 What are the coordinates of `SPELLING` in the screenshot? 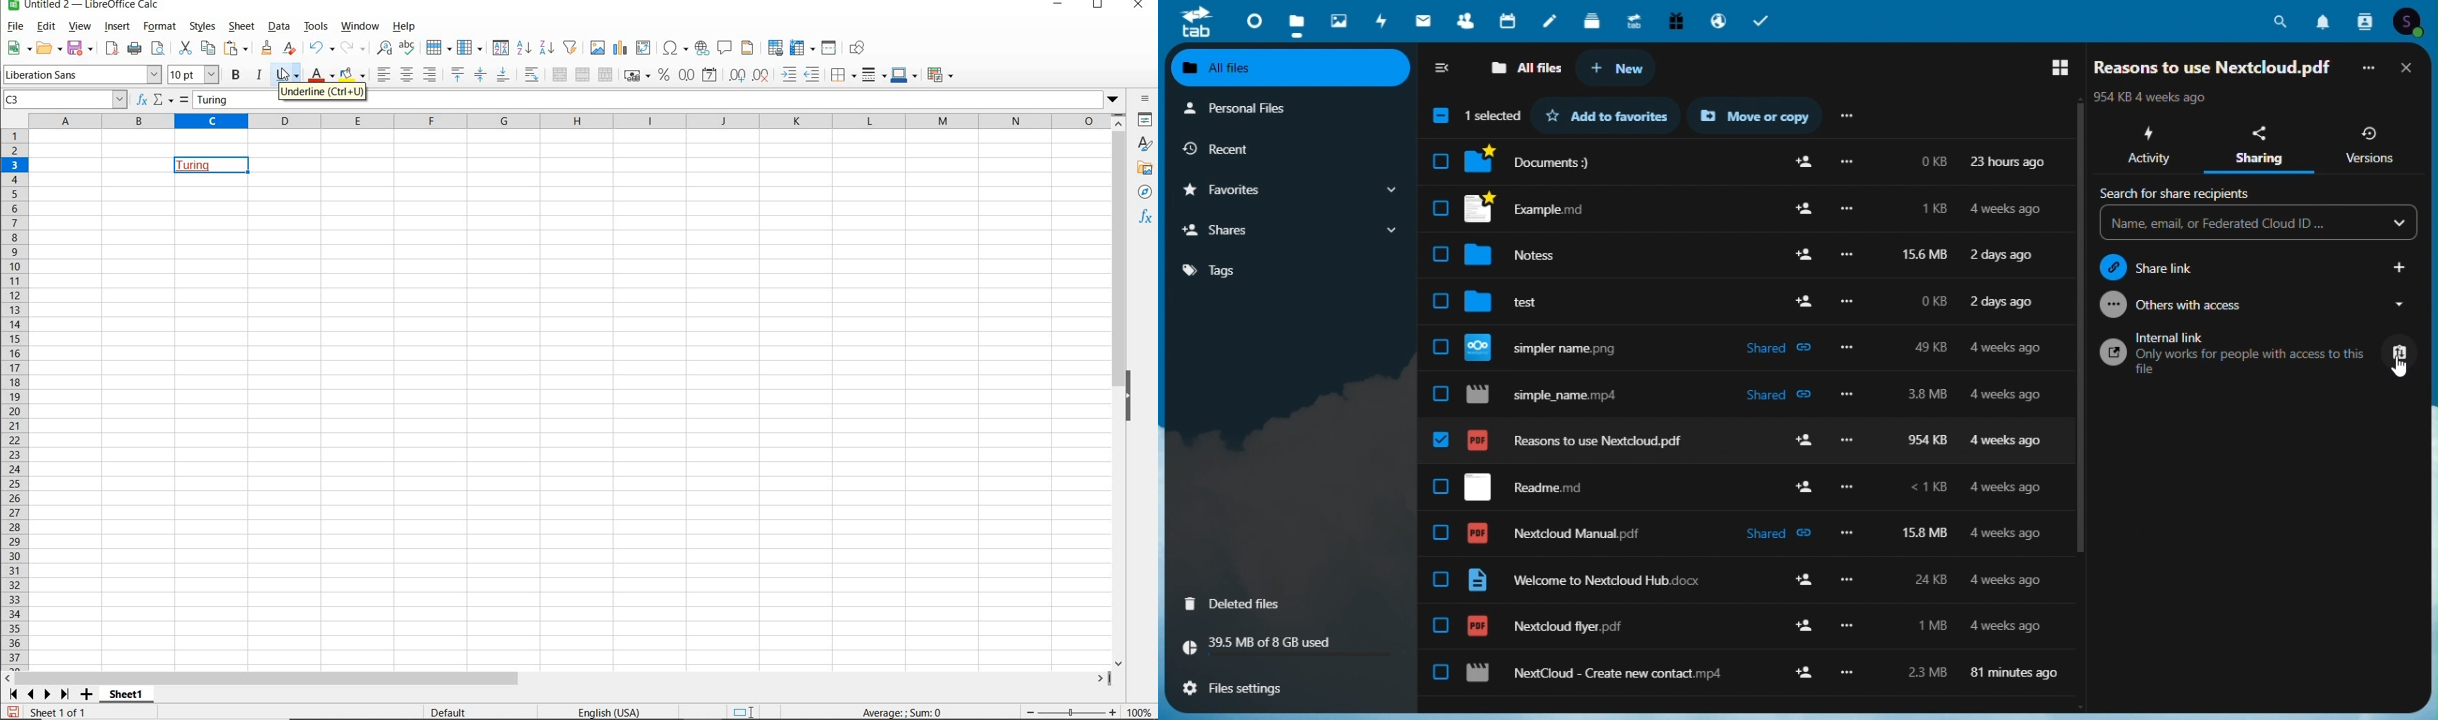 It's located at (408, 49).